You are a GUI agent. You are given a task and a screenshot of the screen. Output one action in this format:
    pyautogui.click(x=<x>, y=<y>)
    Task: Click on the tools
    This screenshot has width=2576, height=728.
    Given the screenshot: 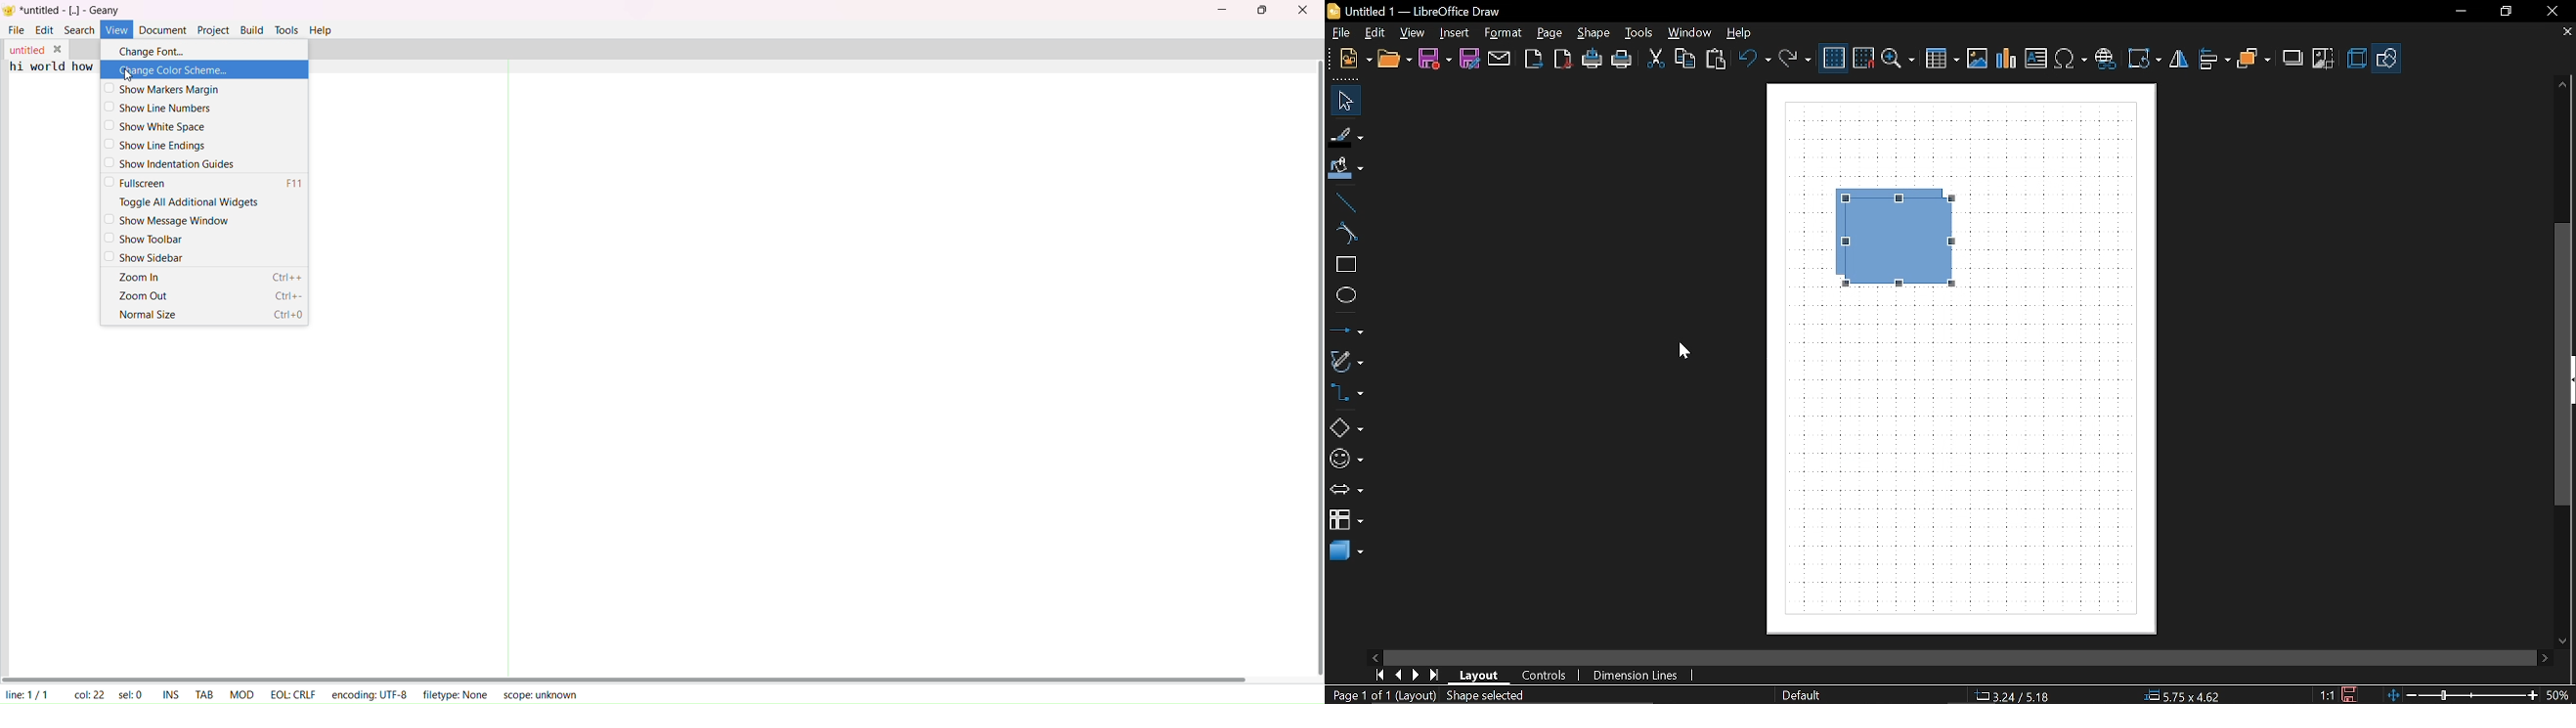 What is the action you would take?
    pyautogui.click(x=285, y=30)
    